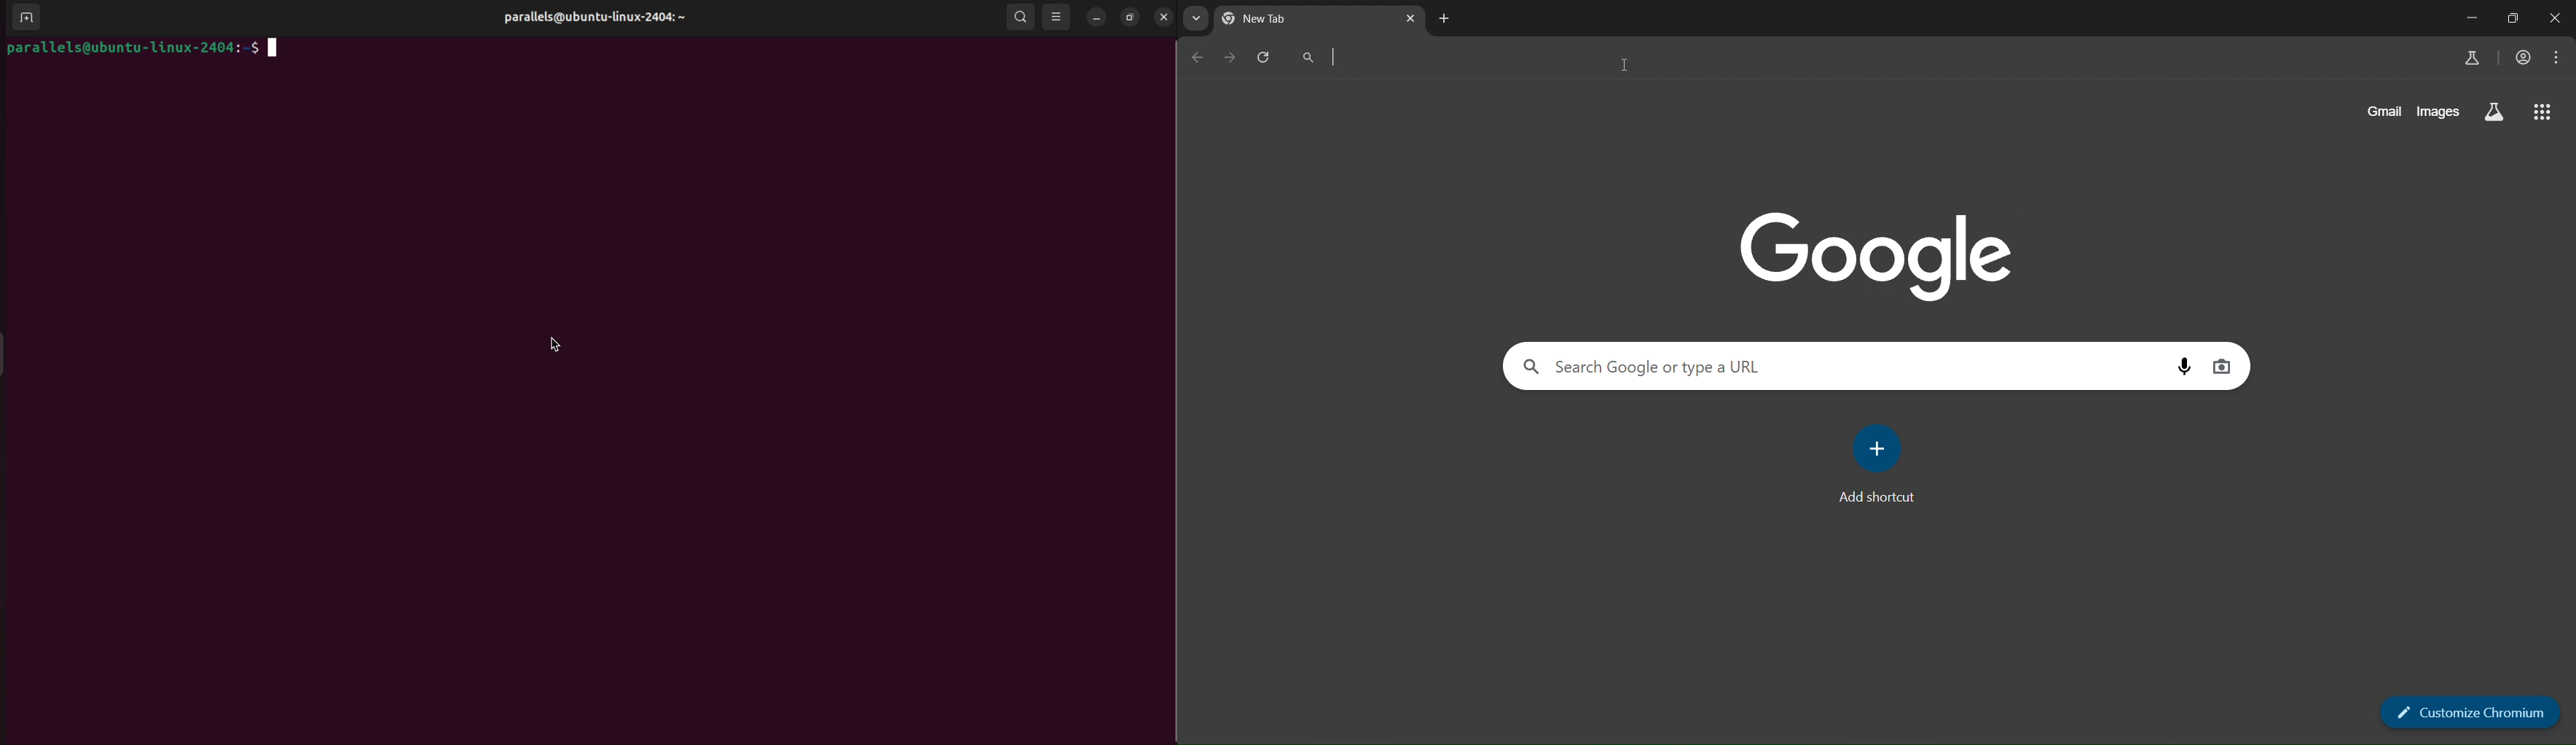 This screenshot has height=756, width=2576. Describe the element at coordinates (2384, 109) in the screenshot. I see `gmail` at that location.